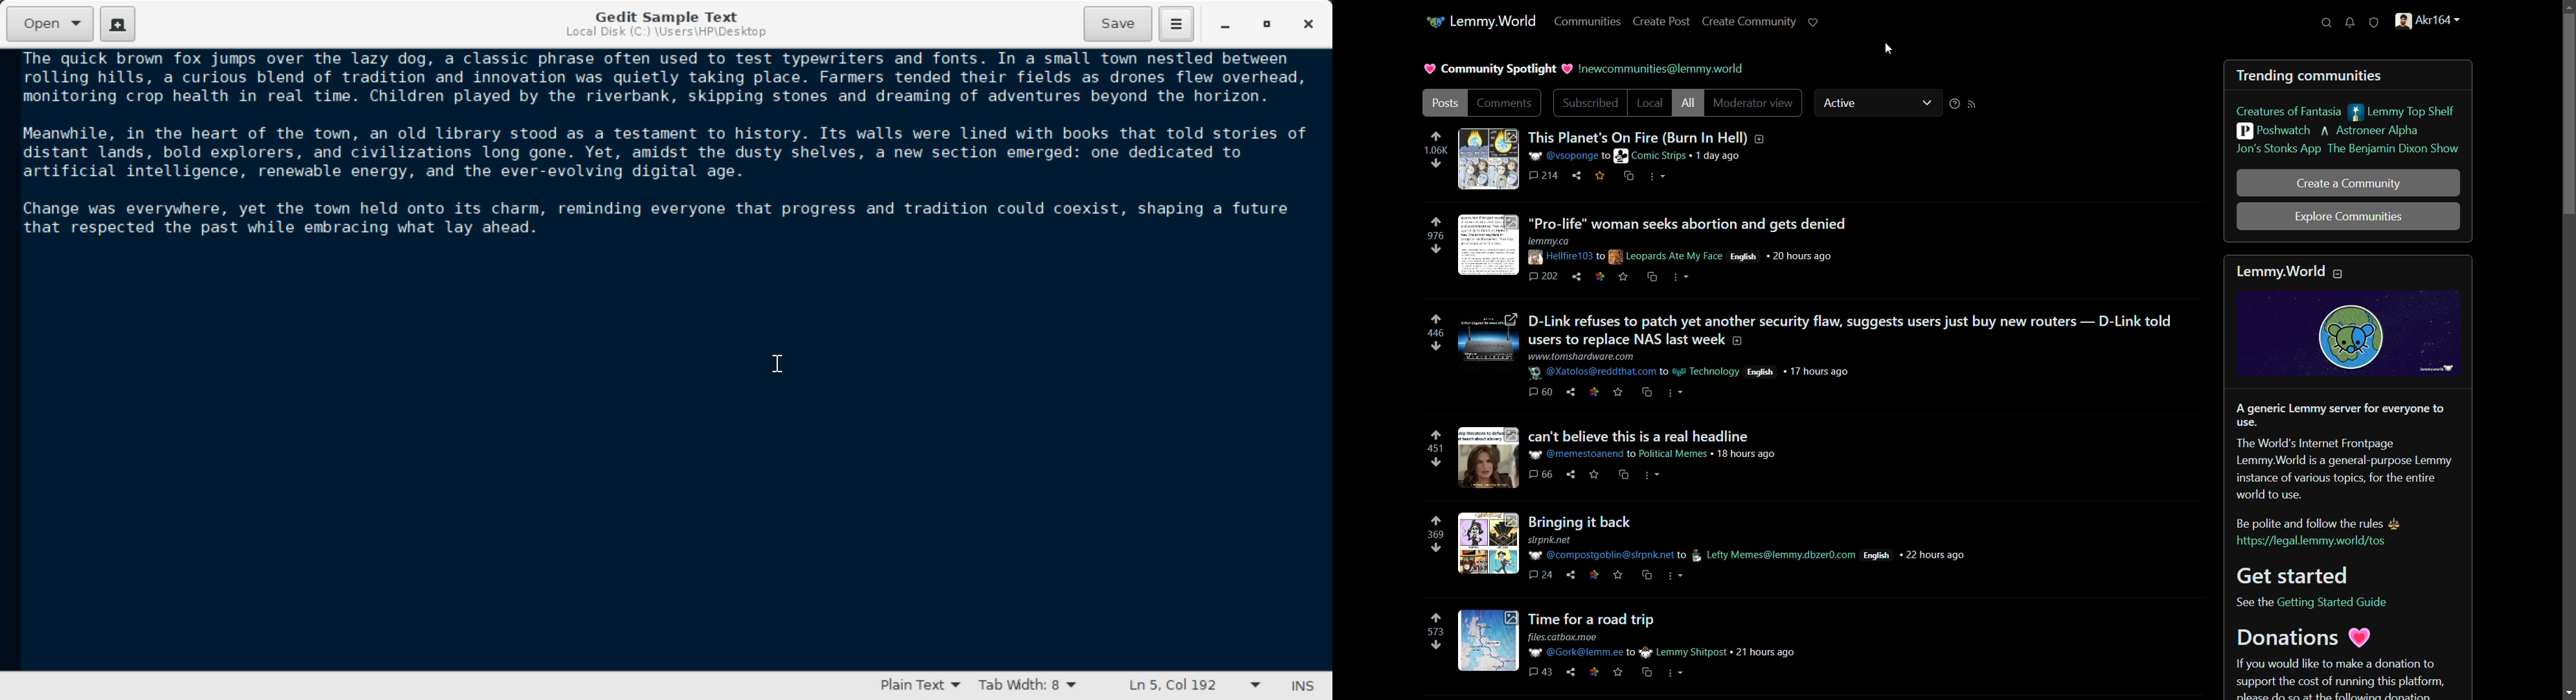 The image size is (2576, 700). What do you see at coordinates (1435, 646) in the screenshot?
I see `downvote` at bounding box center [1435, 646].